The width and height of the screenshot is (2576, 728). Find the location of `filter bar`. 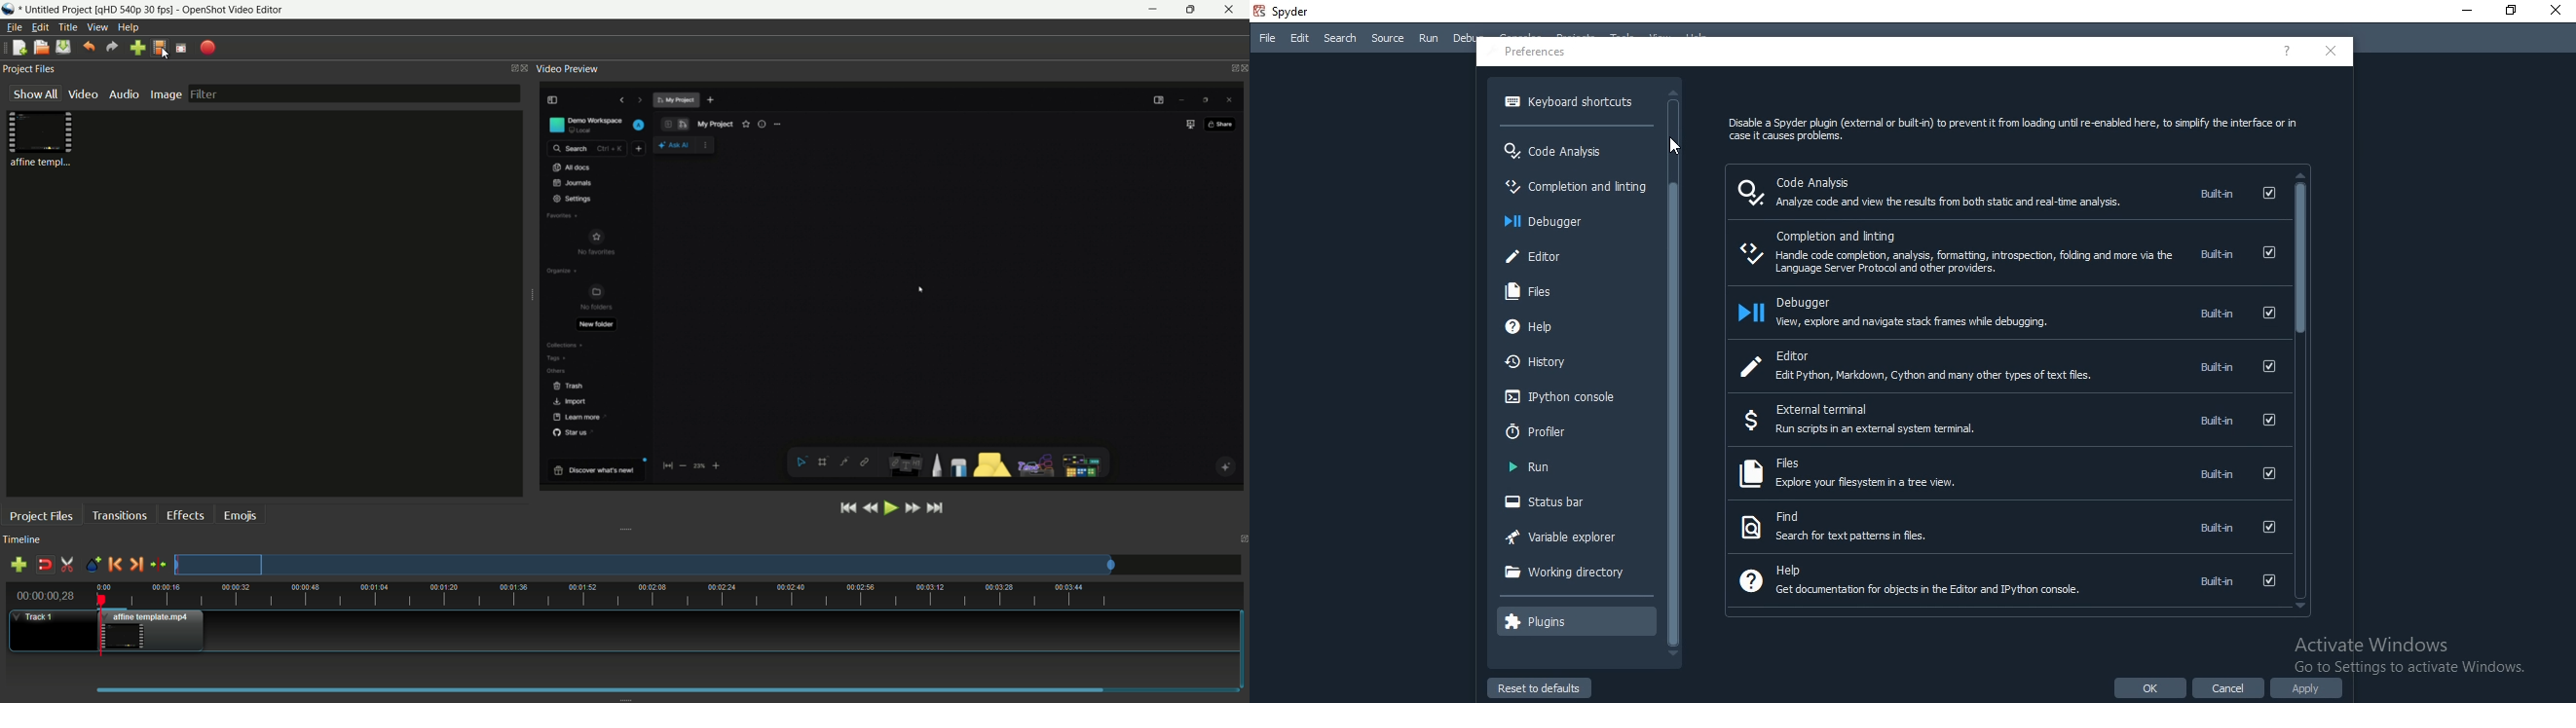

filter bar is located at coordinates (354, 93).